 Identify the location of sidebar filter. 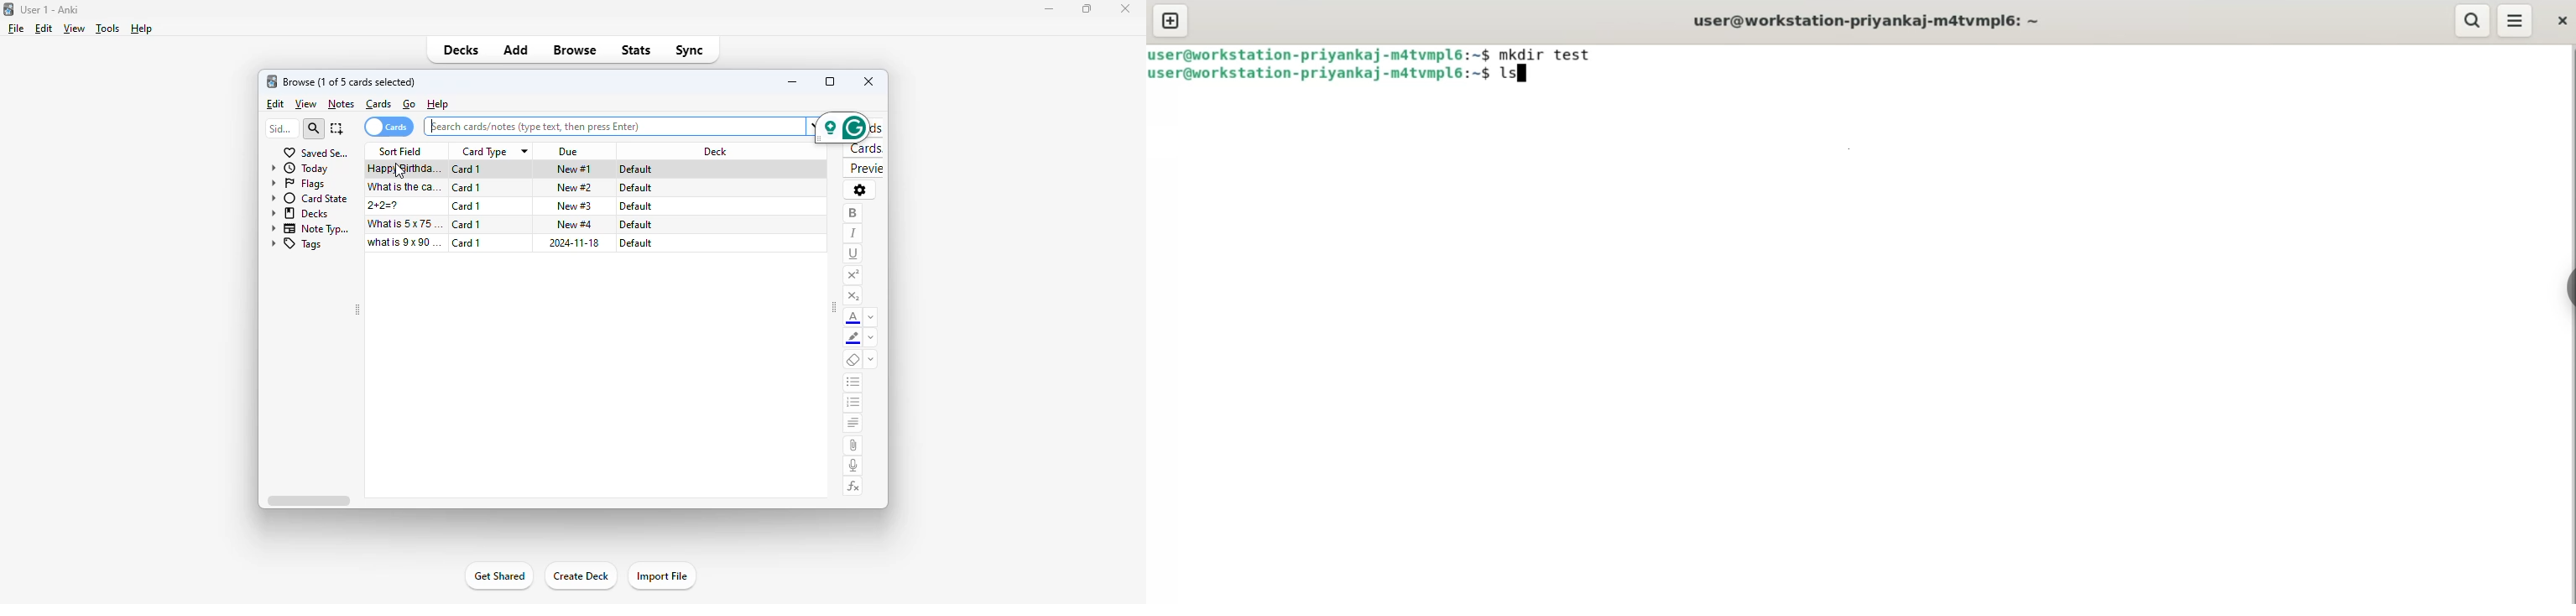
(281, 128).